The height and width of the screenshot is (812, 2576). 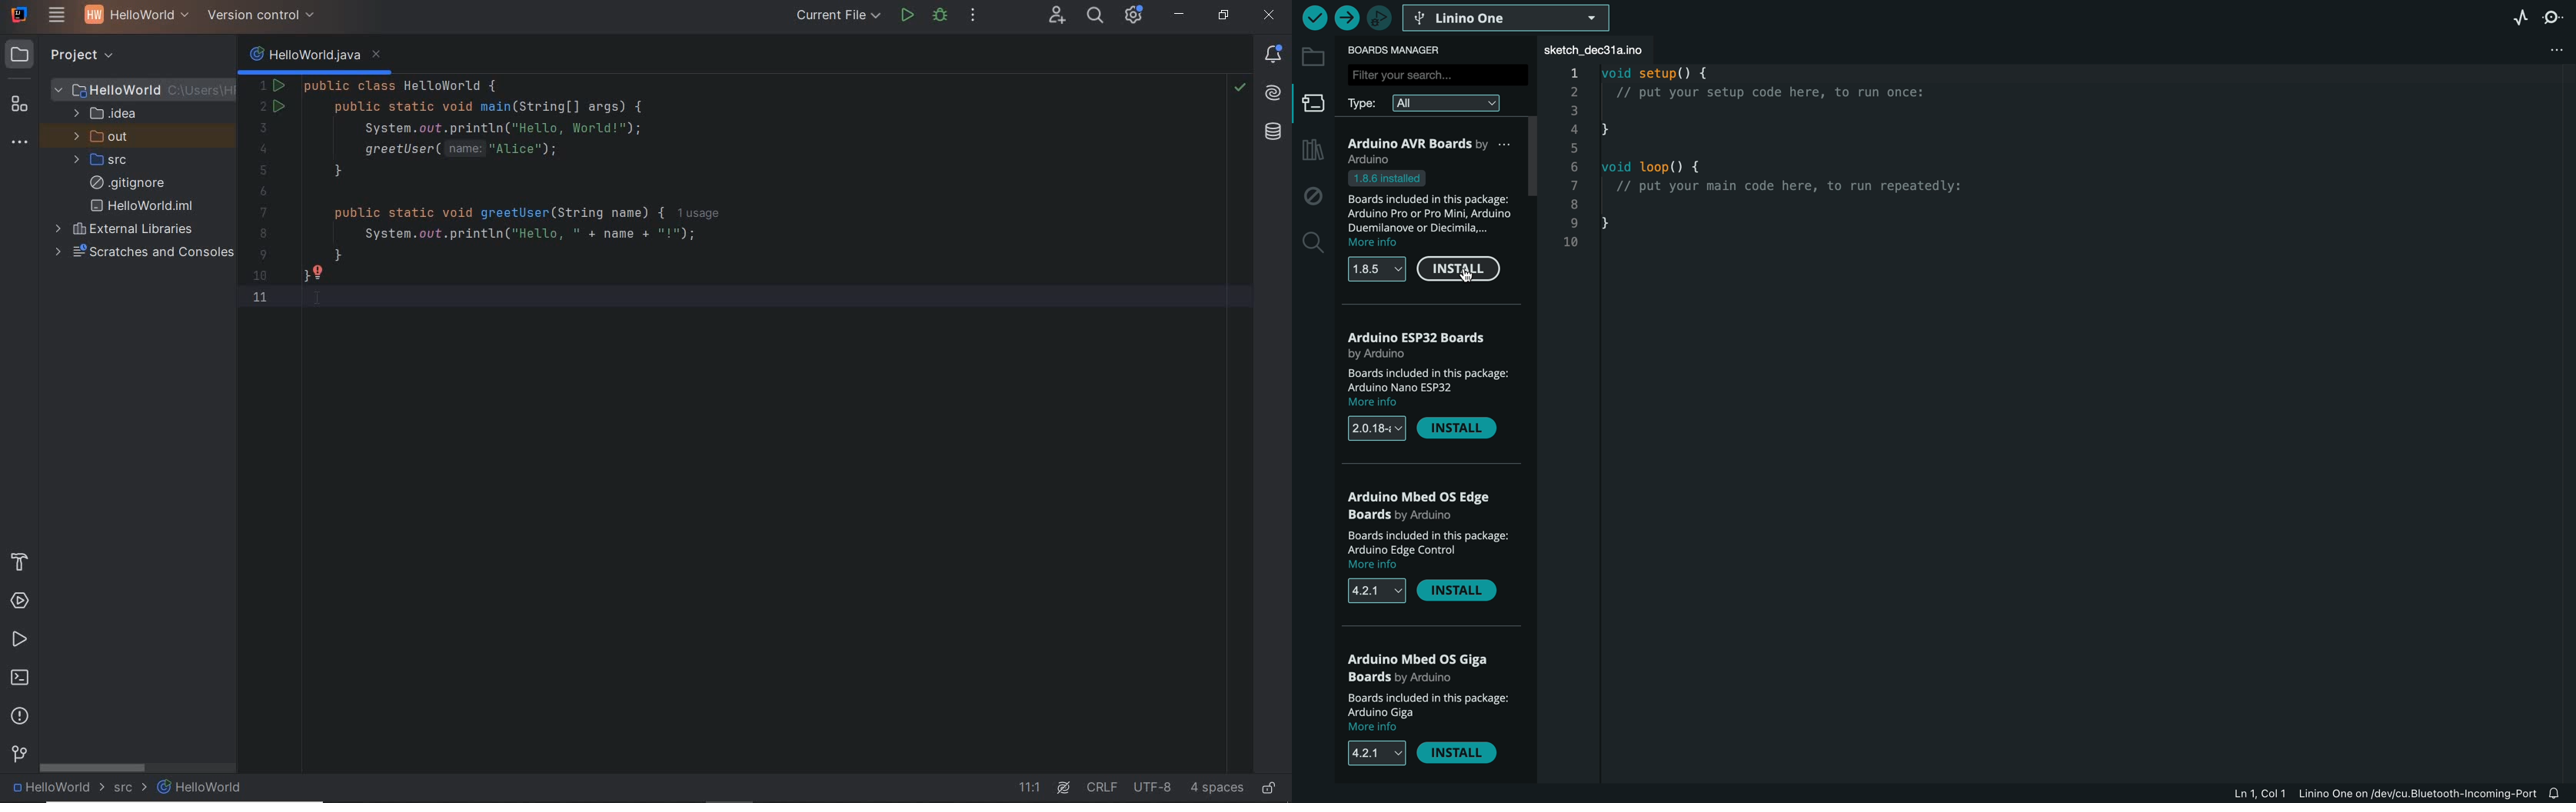 What do you see at coordinates (200, 787) in the screenshot?
I see `HelloWorld` at bounding box center [200, 787].